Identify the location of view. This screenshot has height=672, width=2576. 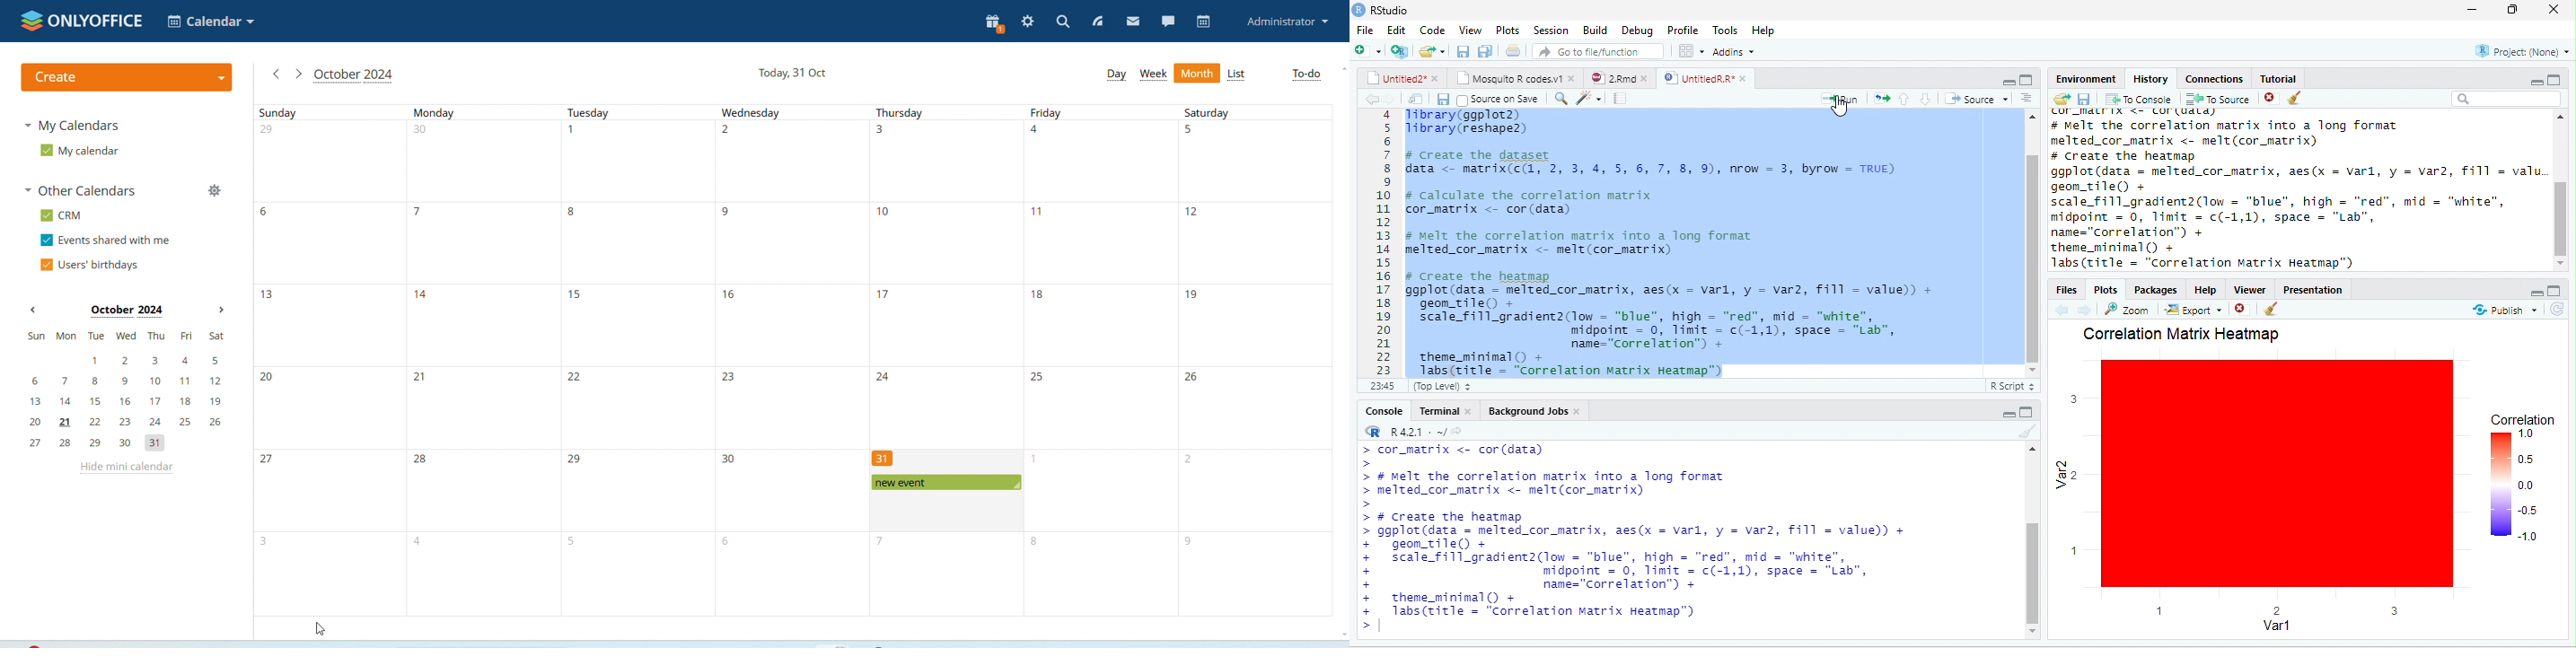
(1472, 30).